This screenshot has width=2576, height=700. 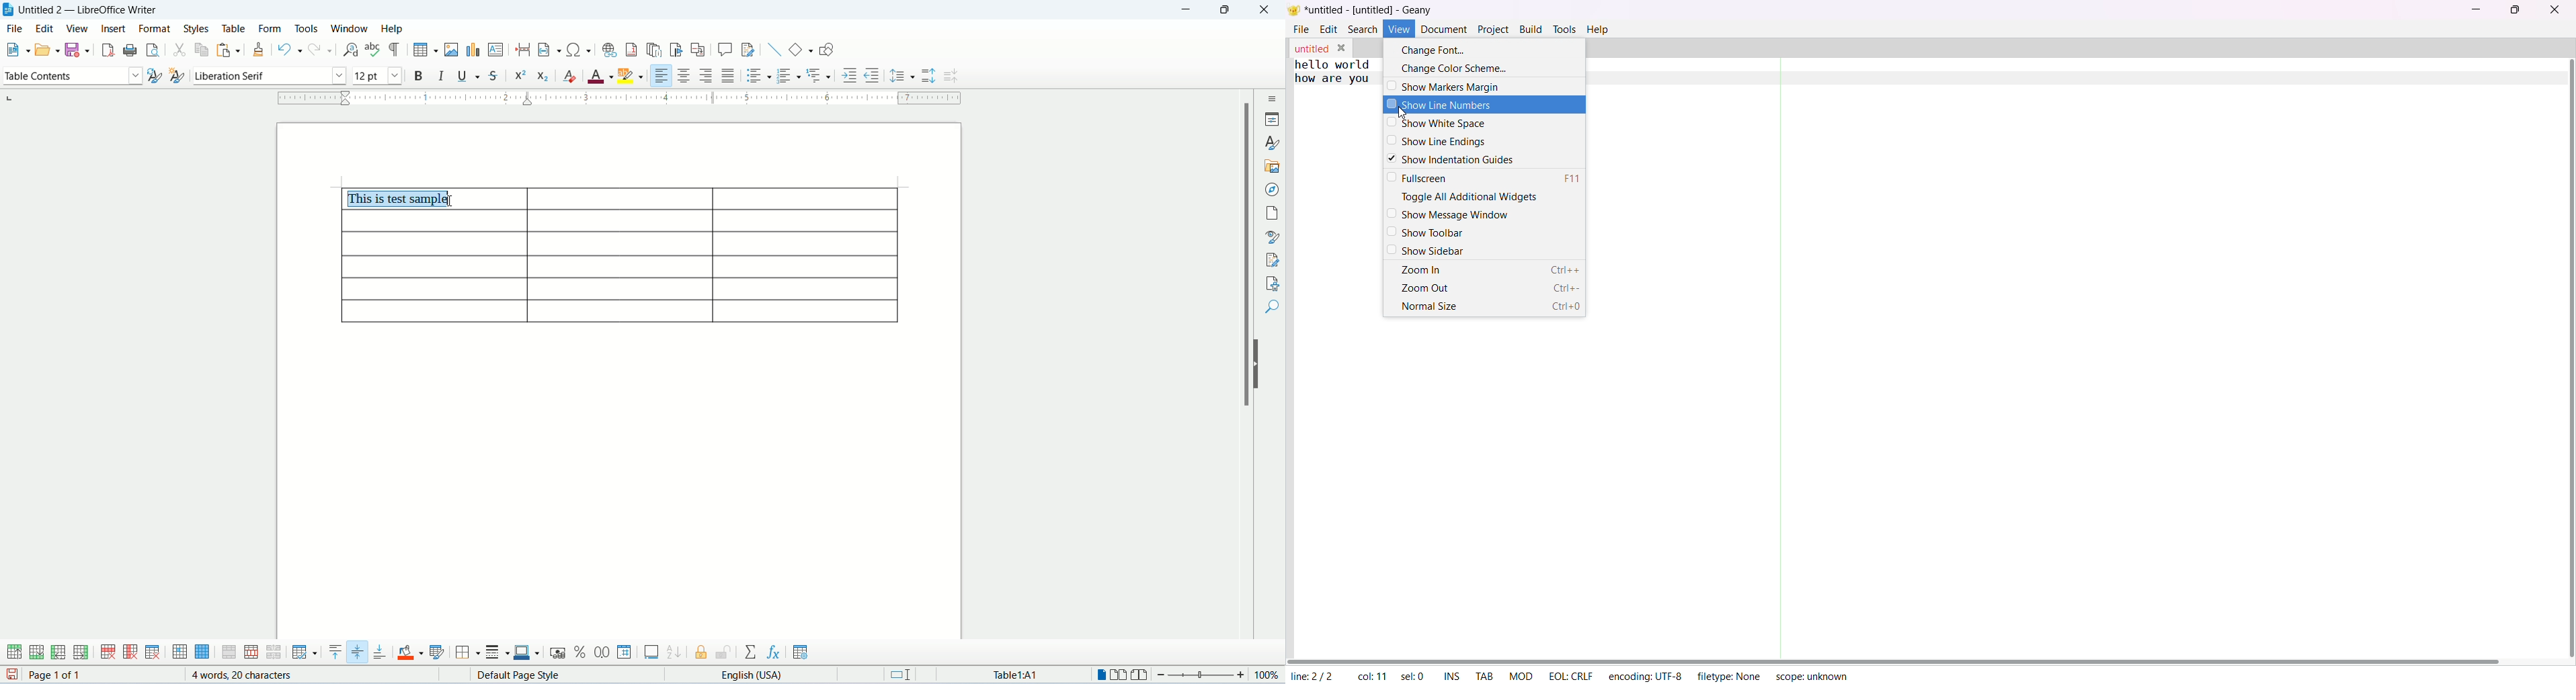 What do you see at coordinates (1271, 97) in the screenshot?
I see `sidebar settings` at bounding box center [1271, 97].